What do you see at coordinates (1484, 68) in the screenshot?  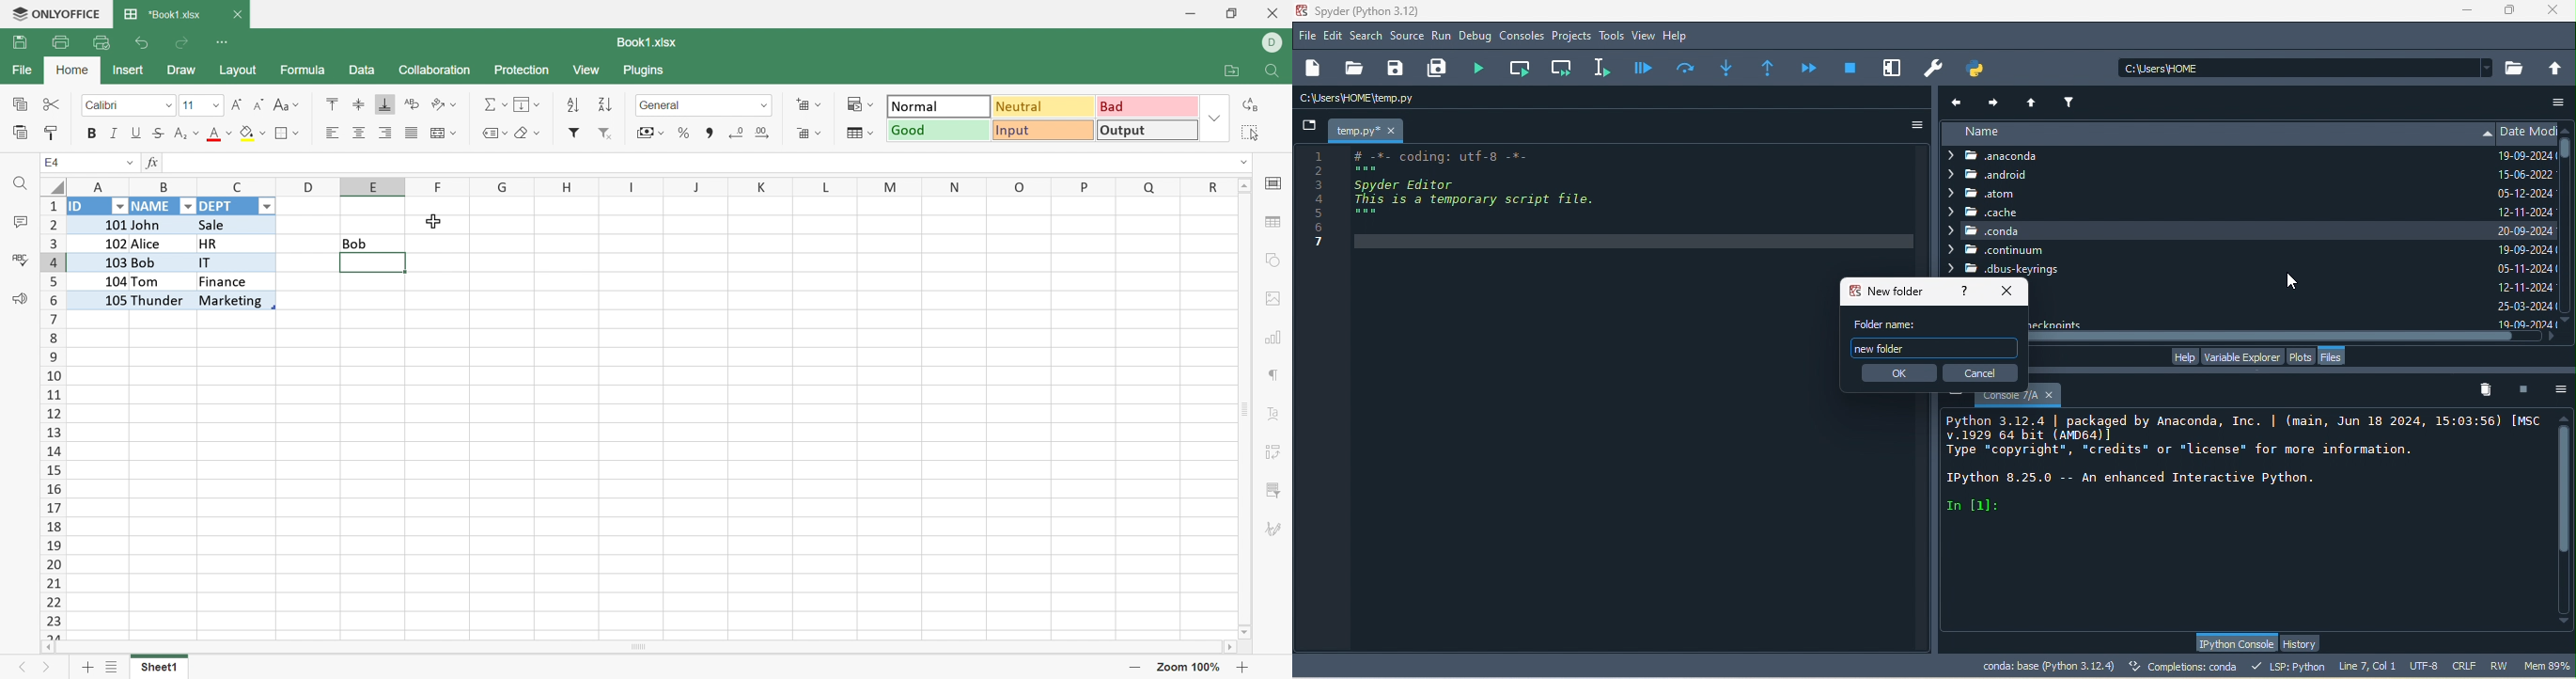 I see `run file` at bounding box center [1484, 68].